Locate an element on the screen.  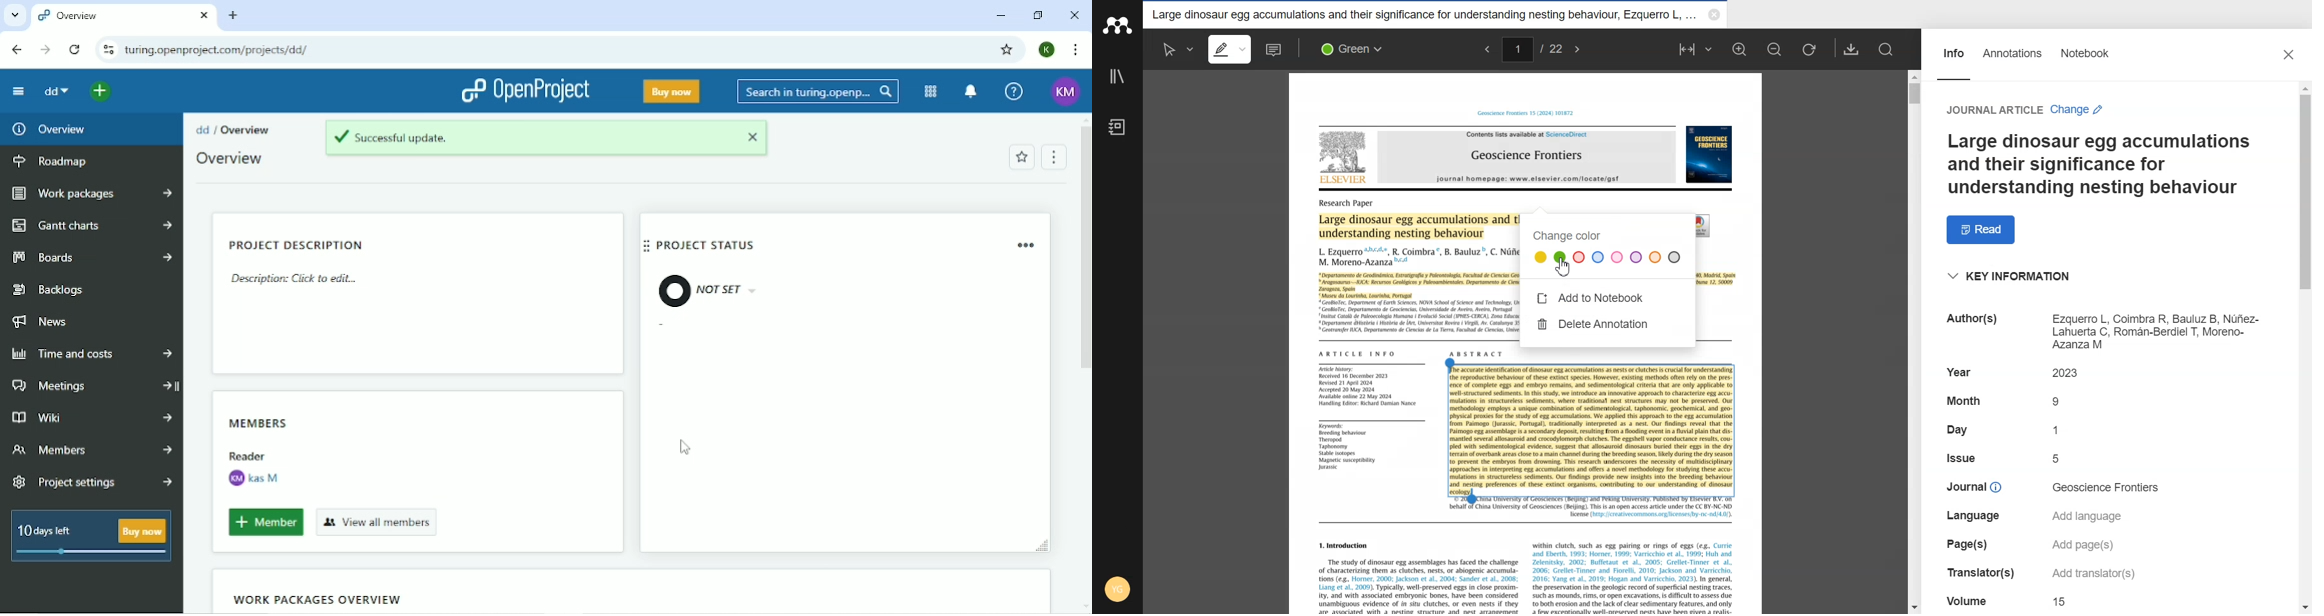
Successful update. is located at coordinates (545, 138).